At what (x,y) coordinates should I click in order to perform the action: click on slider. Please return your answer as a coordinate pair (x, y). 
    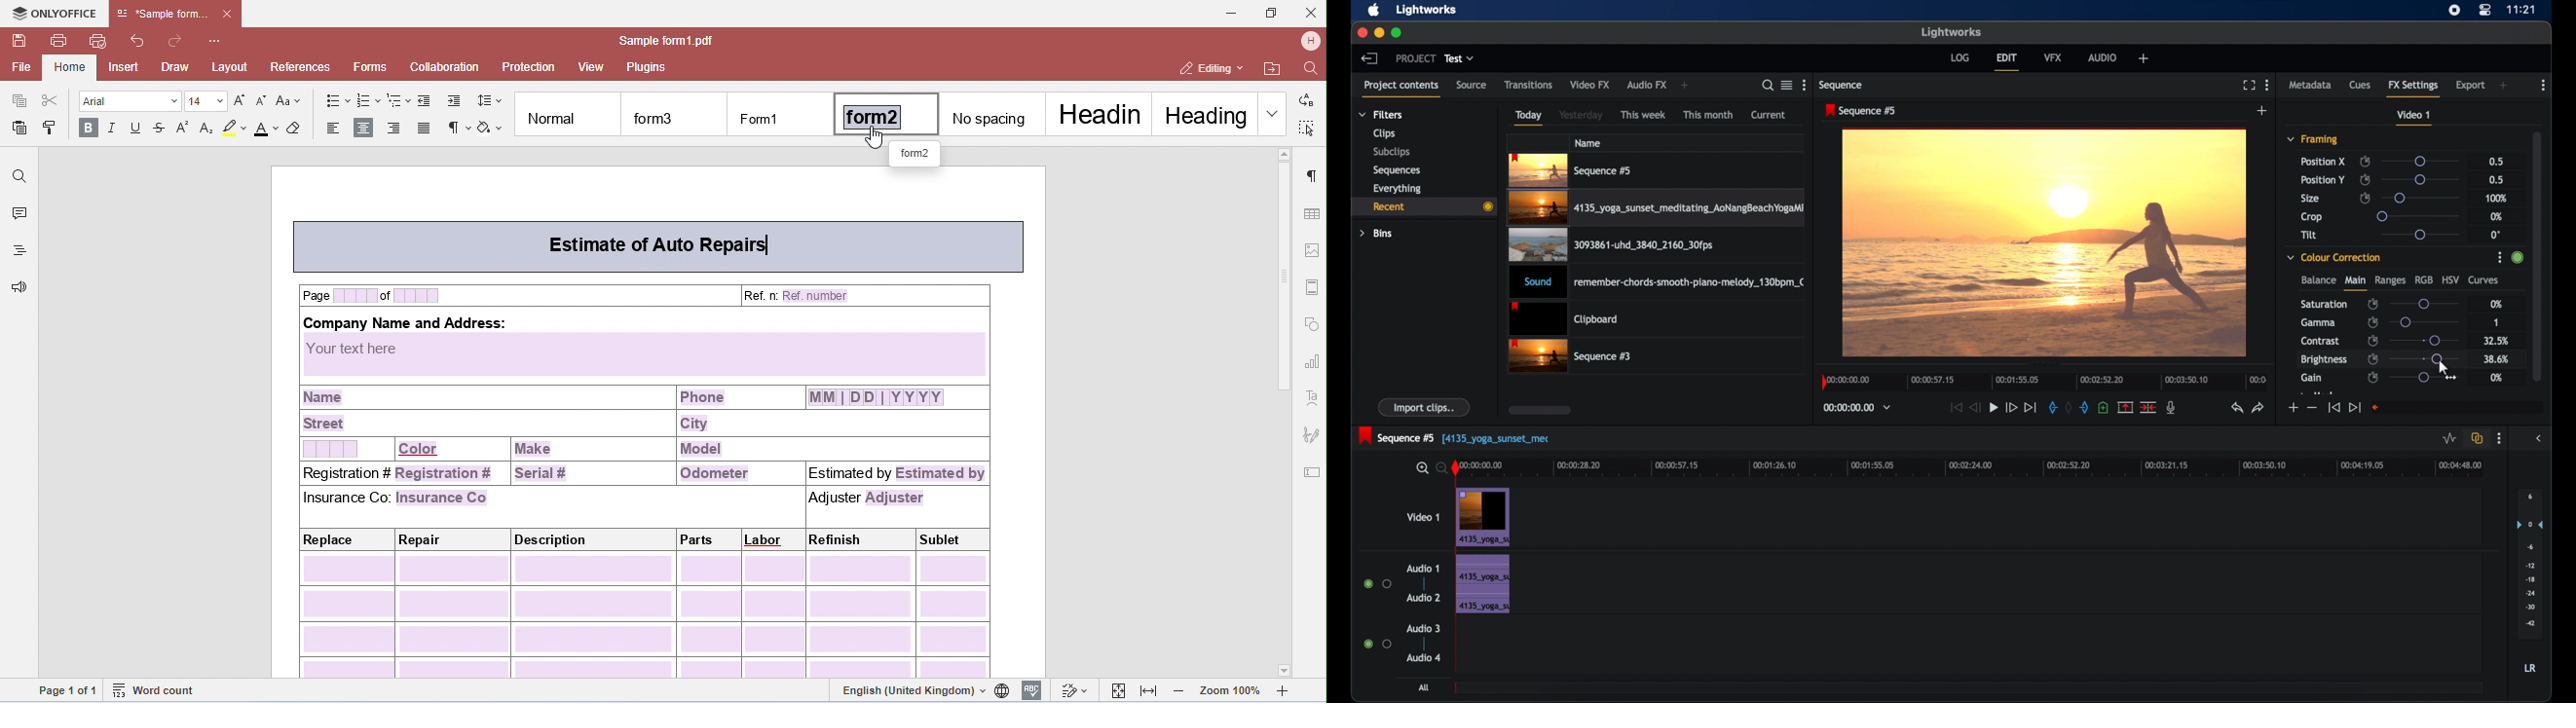
    Looking at the image, I should click on (2424, 304).